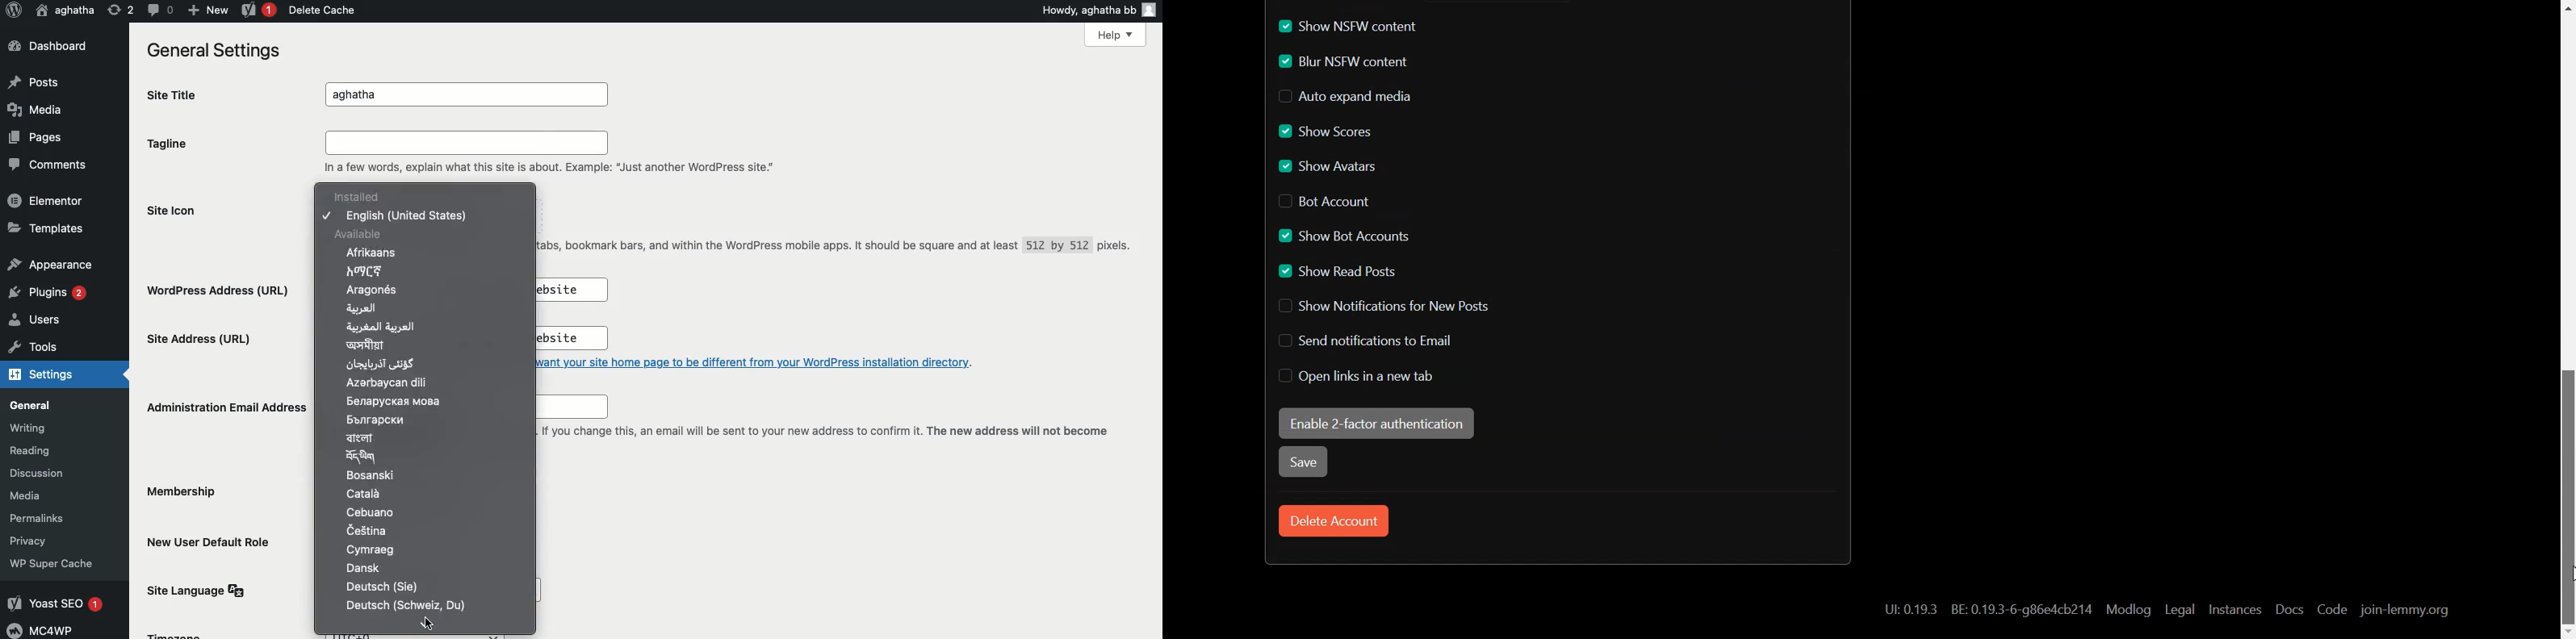 This screenshot has width=2576, height=644. What do you see at coordinates (36, 540) in the screenshot?
I see `Privacy` at bounding box center [36, 540].